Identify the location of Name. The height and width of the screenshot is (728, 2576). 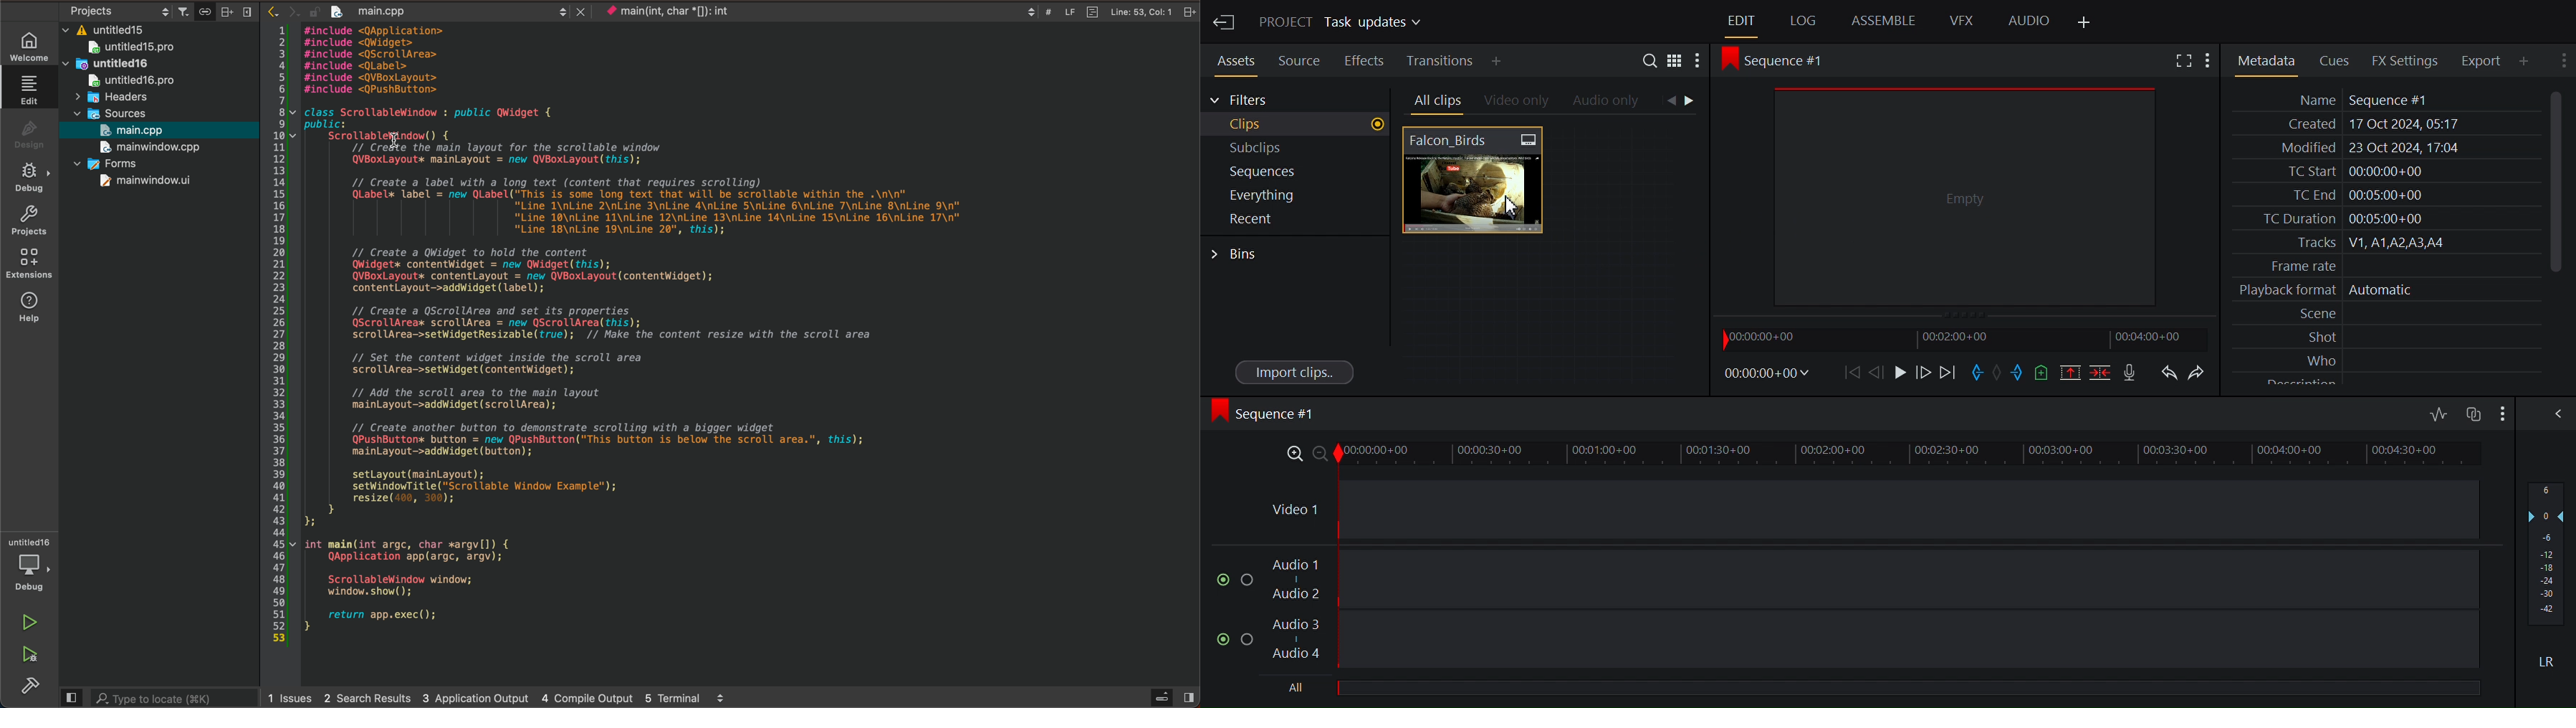
(2385, 100).